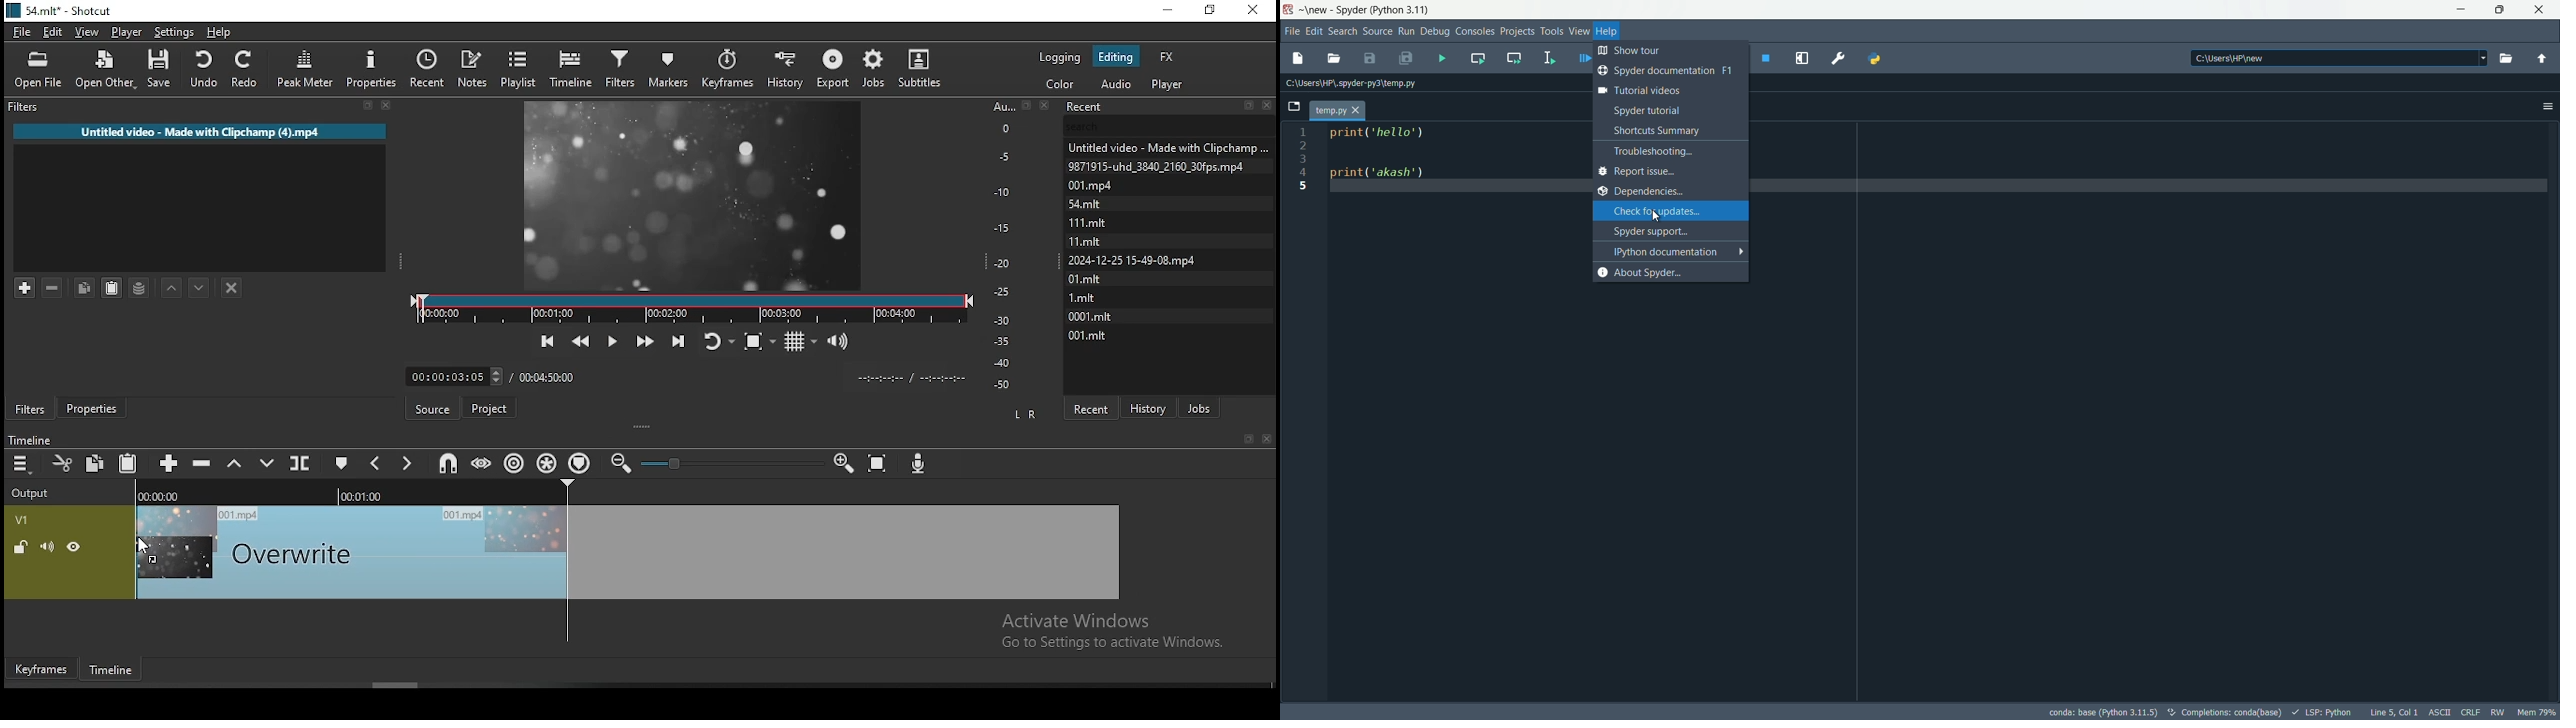 This screenshot has height=728, width=2576. I want to click on show tour, so click(1667, 51).